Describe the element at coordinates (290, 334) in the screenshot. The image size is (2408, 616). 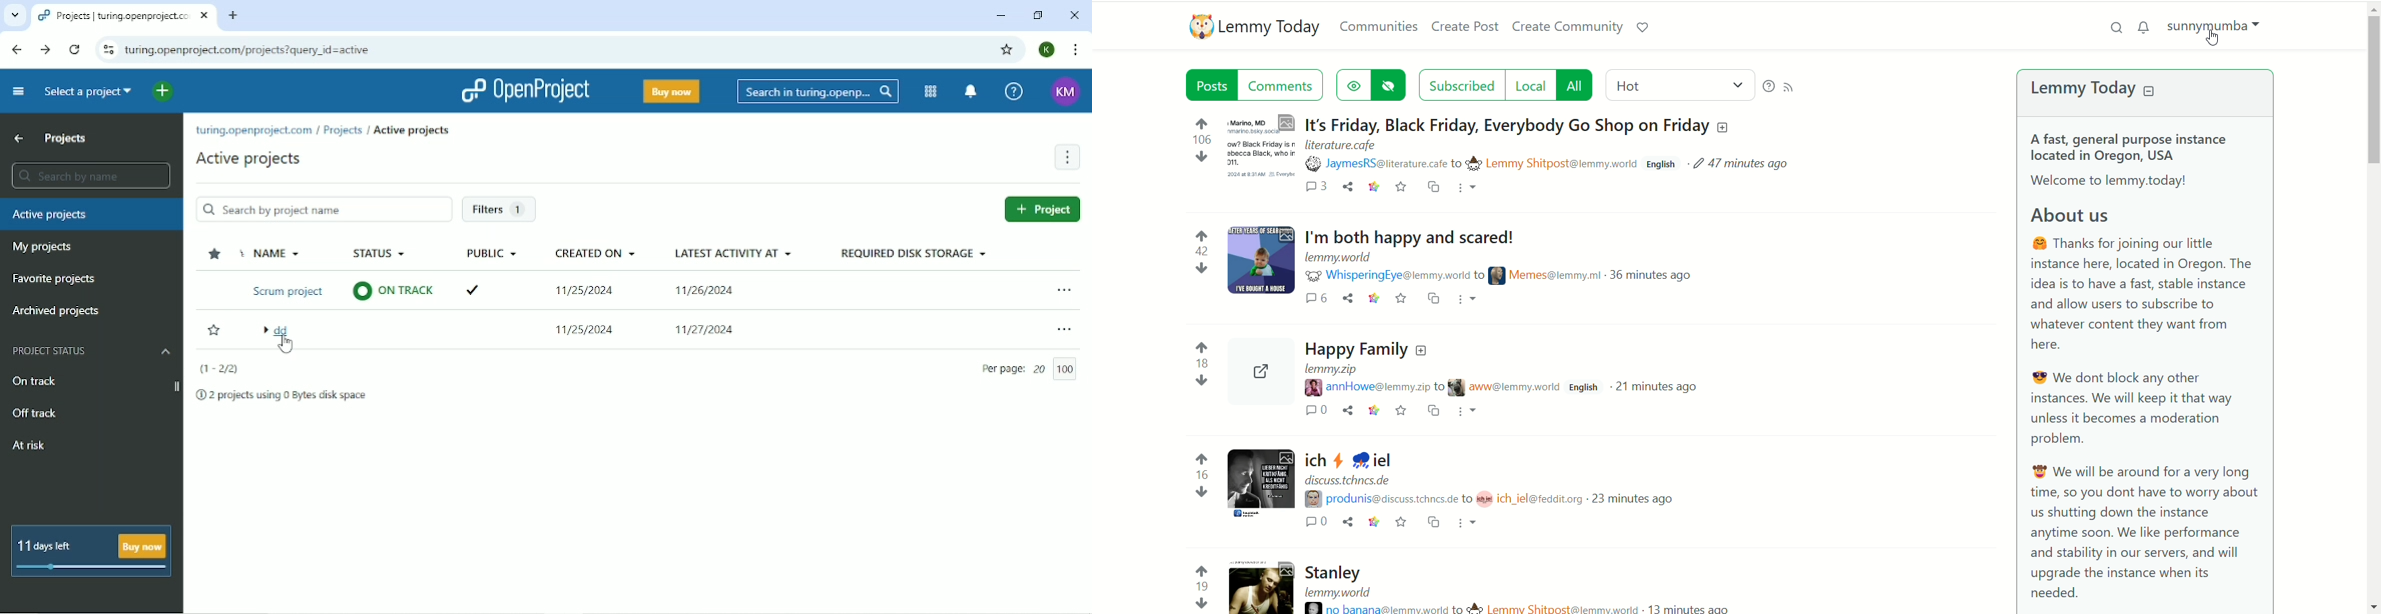
I see `dd` at that location.